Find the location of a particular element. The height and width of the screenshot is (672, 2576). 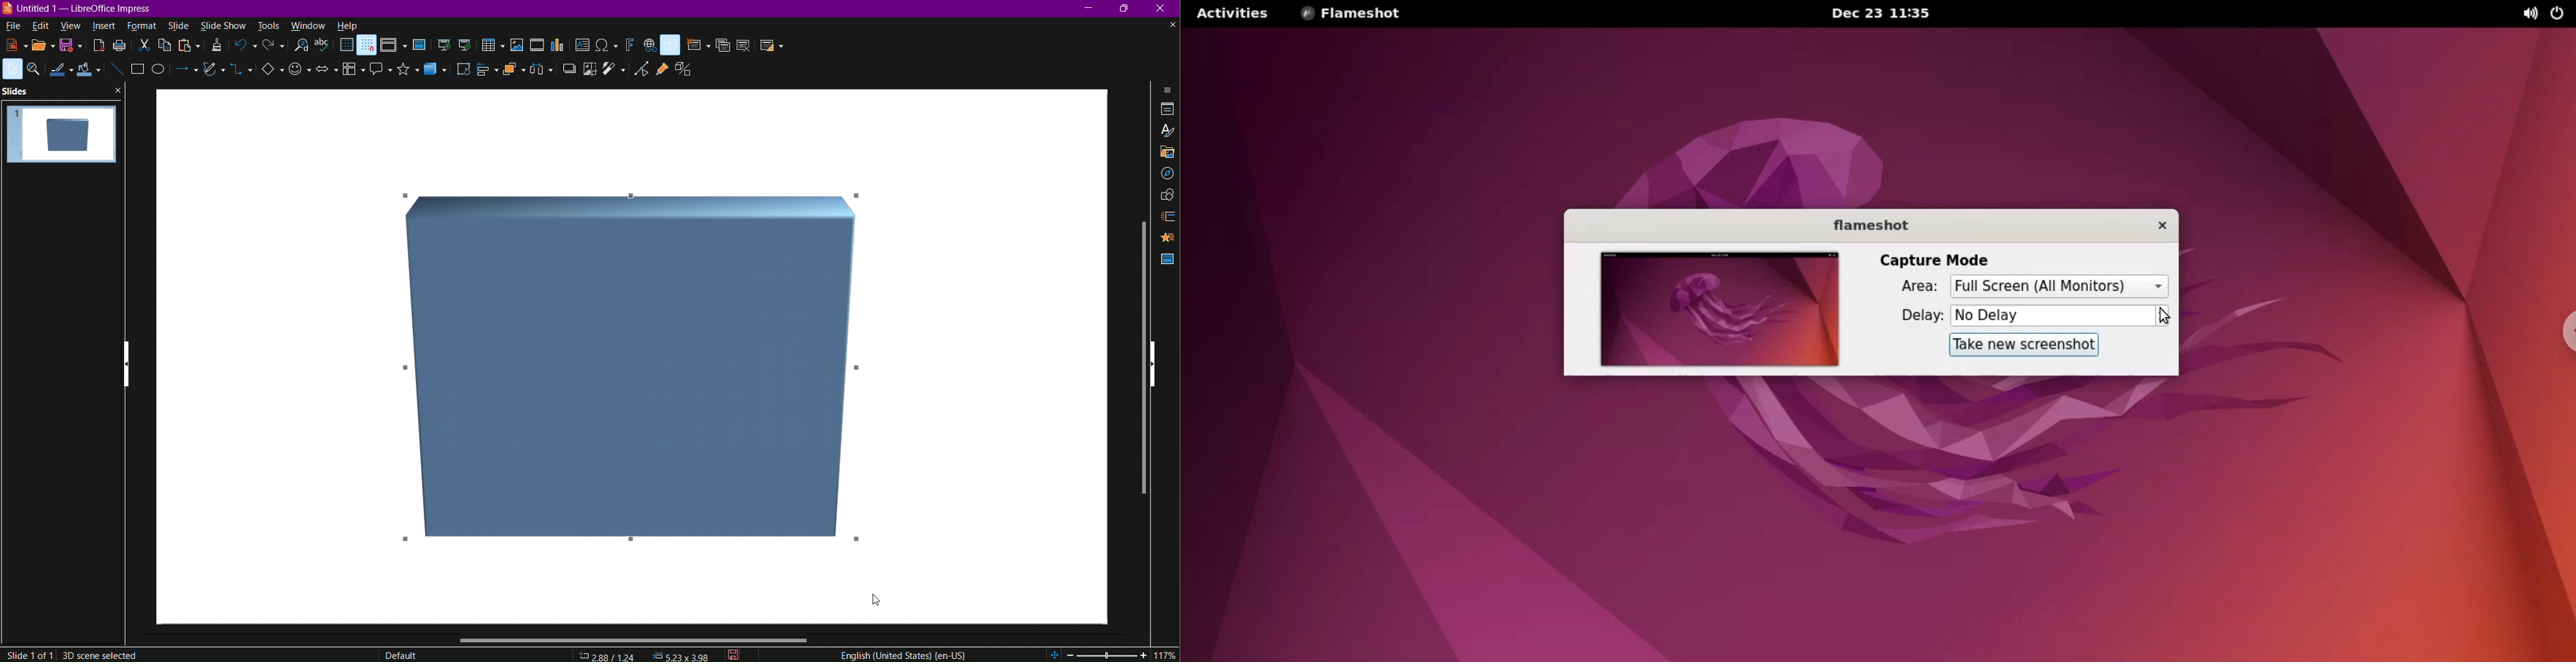

3D objects is located at coordinates (439, 75).